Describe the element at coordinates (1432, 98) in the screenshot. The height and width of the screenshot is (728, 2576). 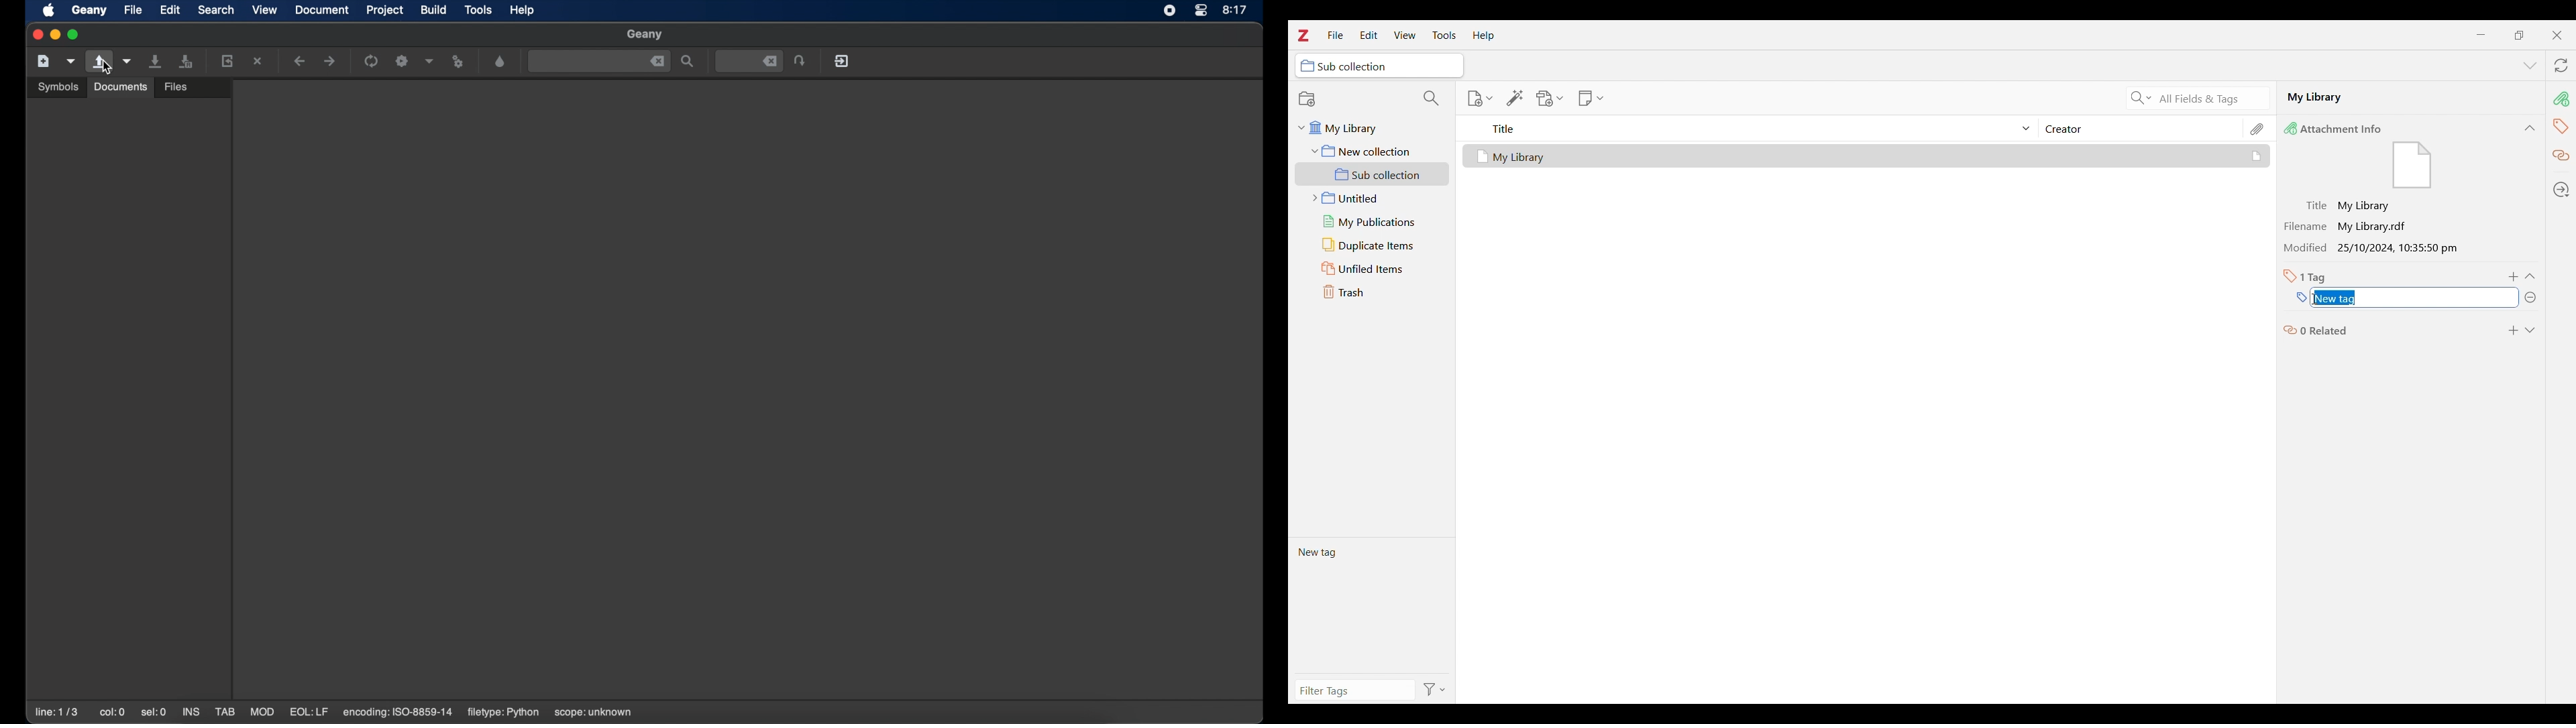
I see `Filter collections` at that location.